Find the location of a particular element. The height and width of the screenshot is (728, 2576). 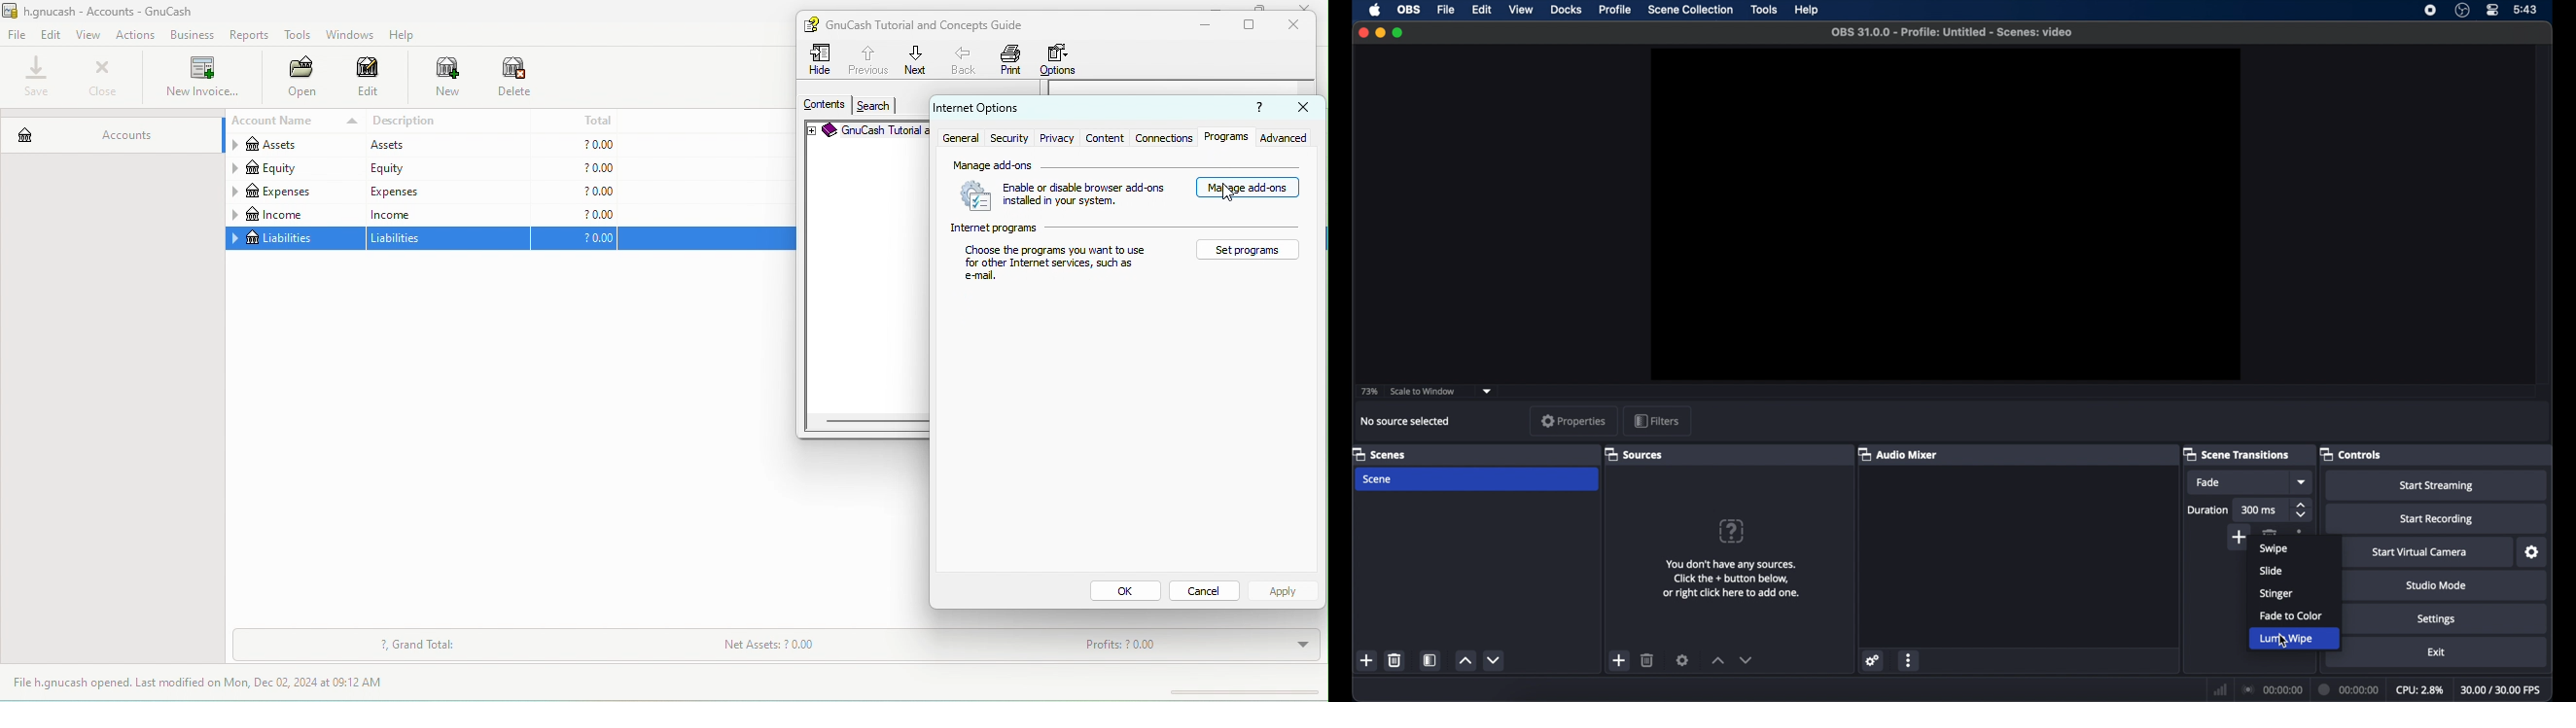

internet options is located at coordinates (1008, 109).